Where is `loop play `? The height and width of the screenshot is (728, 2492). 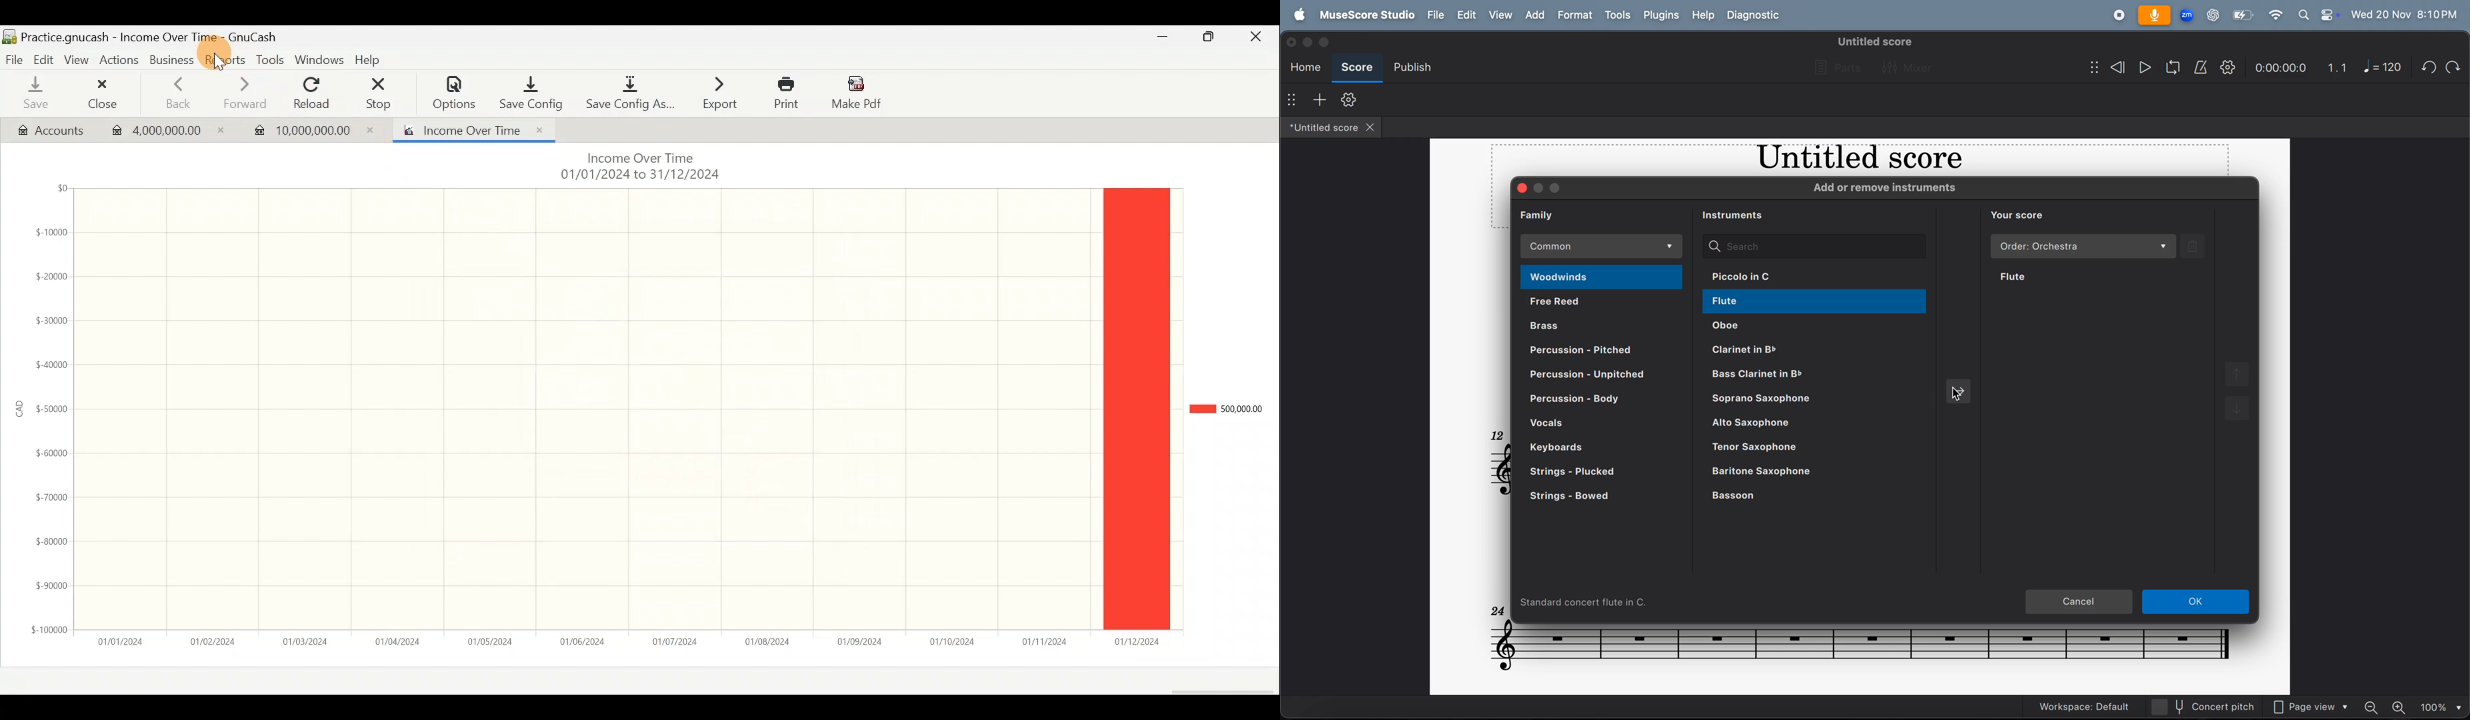
loop play  is located at coordinates (2170, 66).